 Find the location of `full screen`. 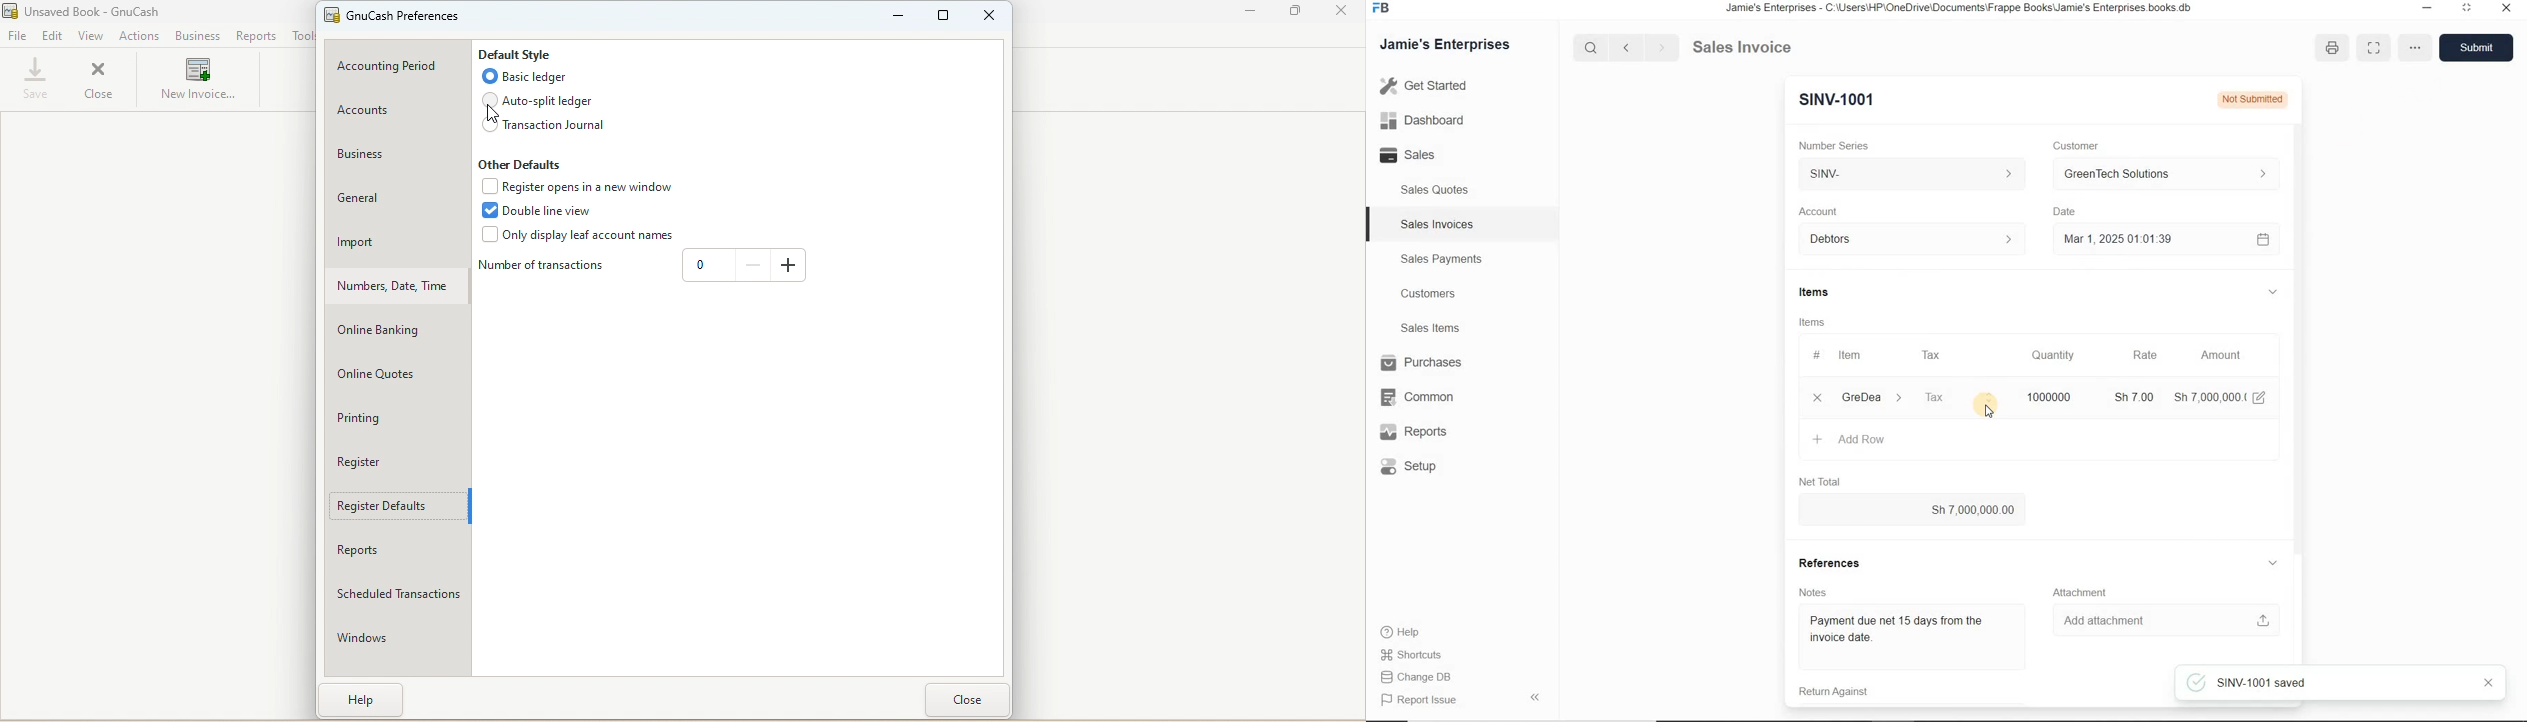

full screen is located at coordinates (2374, 48).